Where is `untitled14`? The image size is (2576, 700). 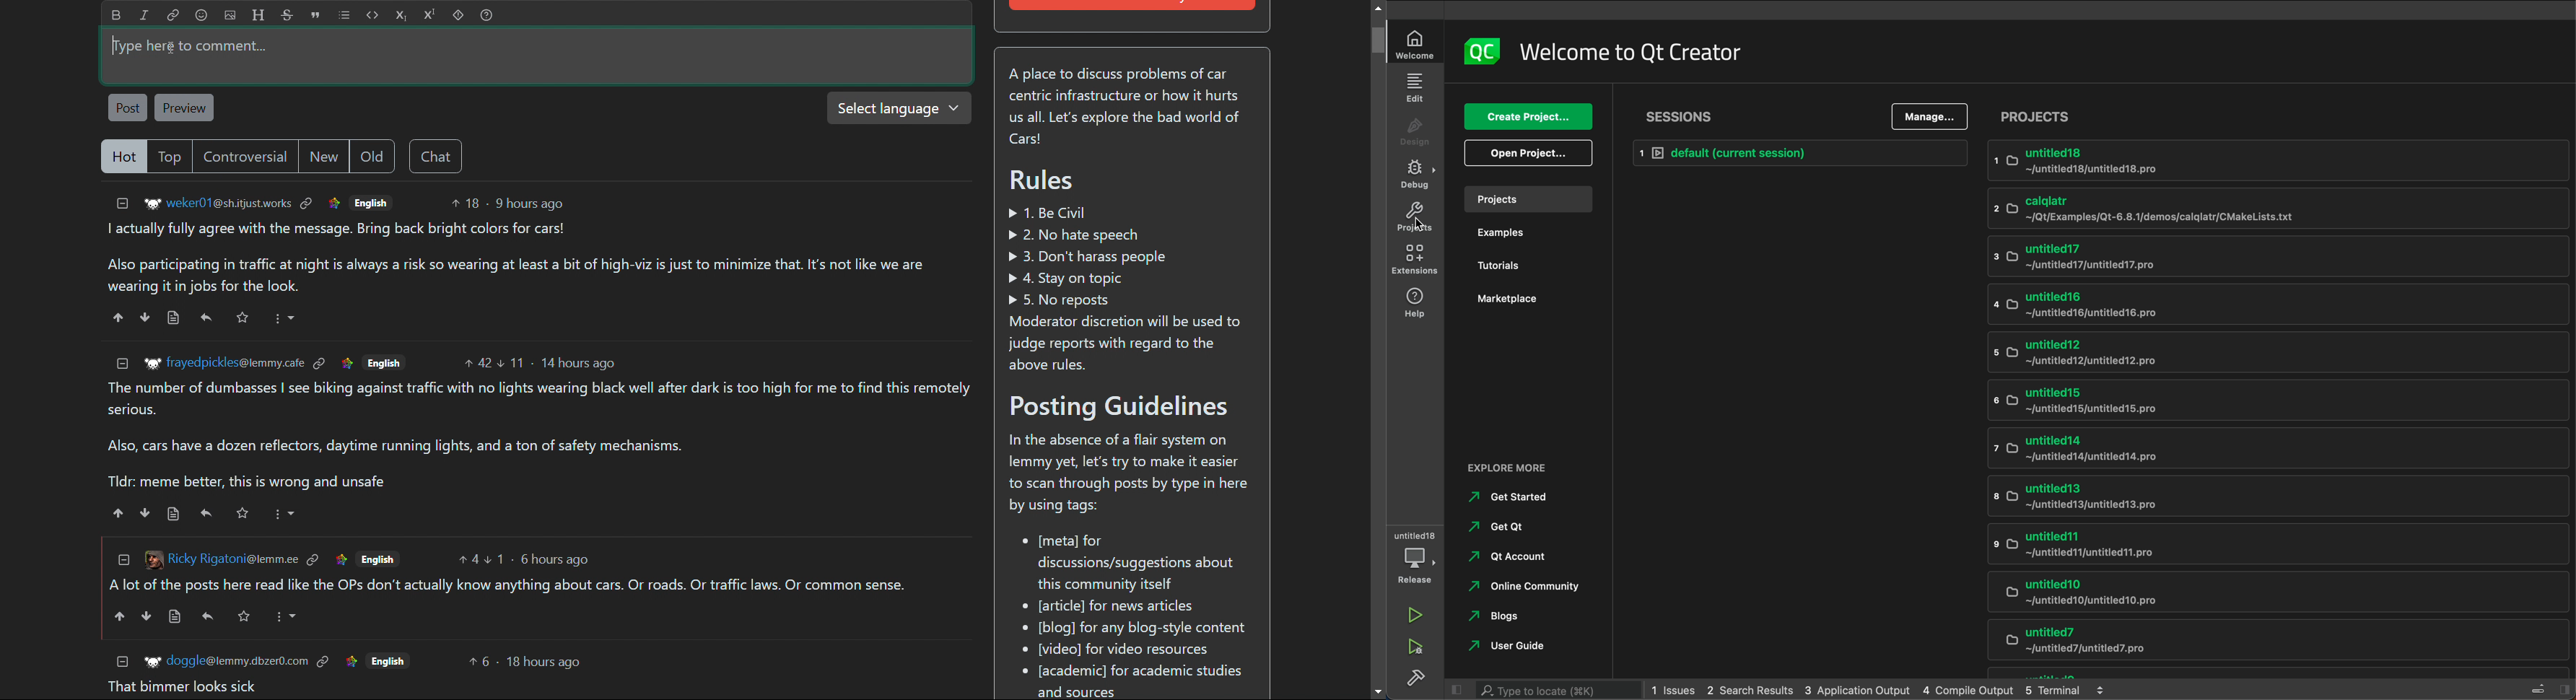 untitled14 is located at coordinates (2262, 446).